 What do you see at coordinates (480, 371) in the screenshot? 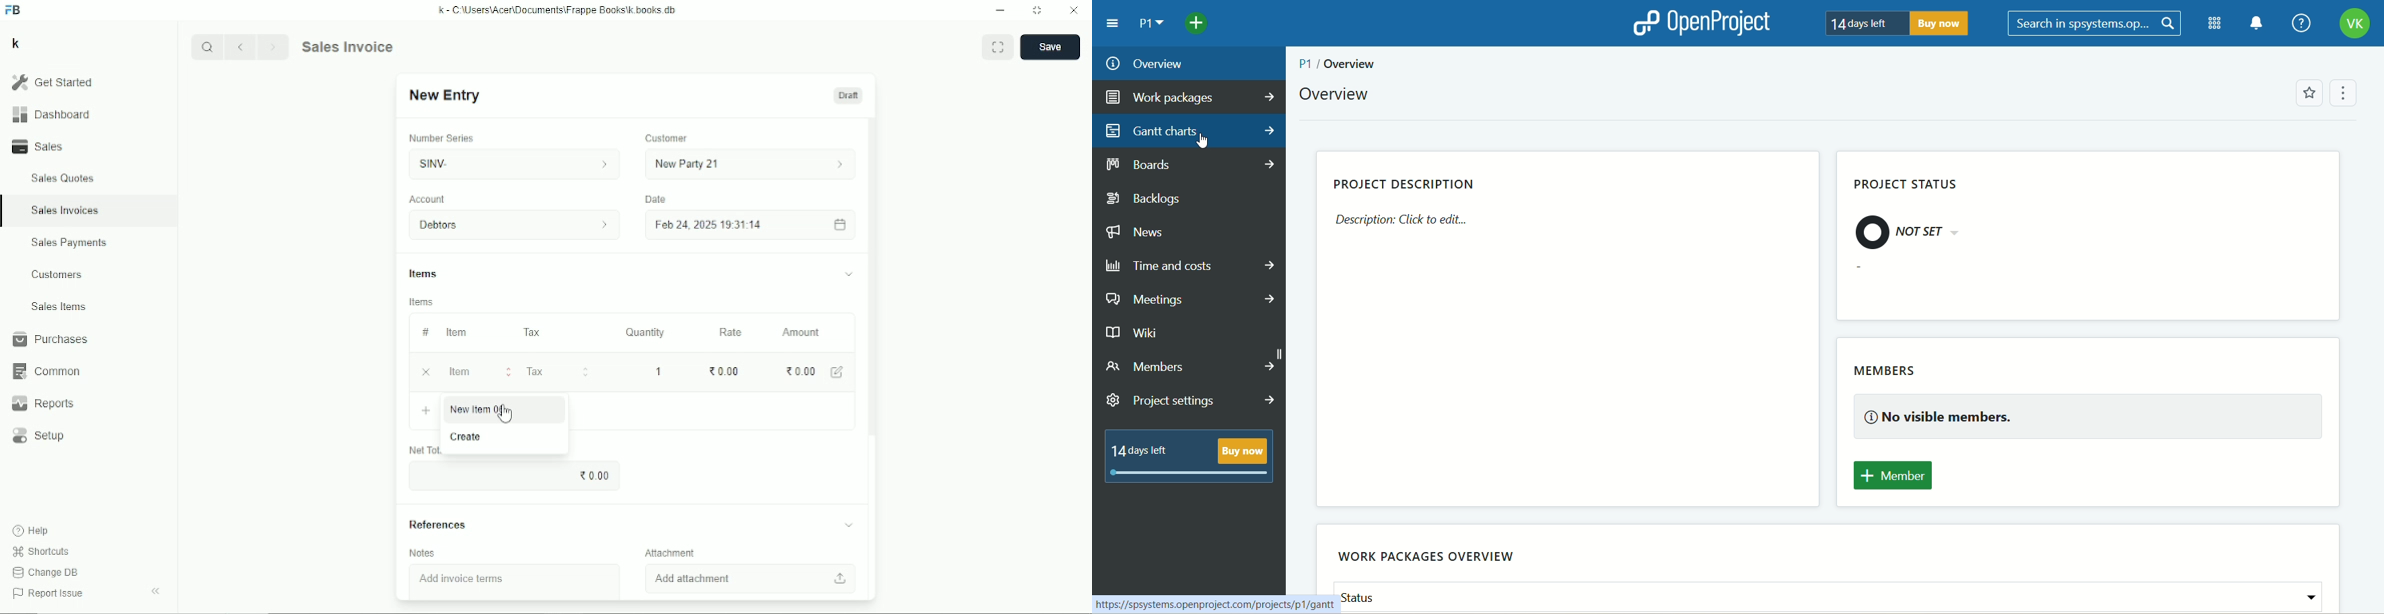
I see `Item` at bounding box center [480, 371].